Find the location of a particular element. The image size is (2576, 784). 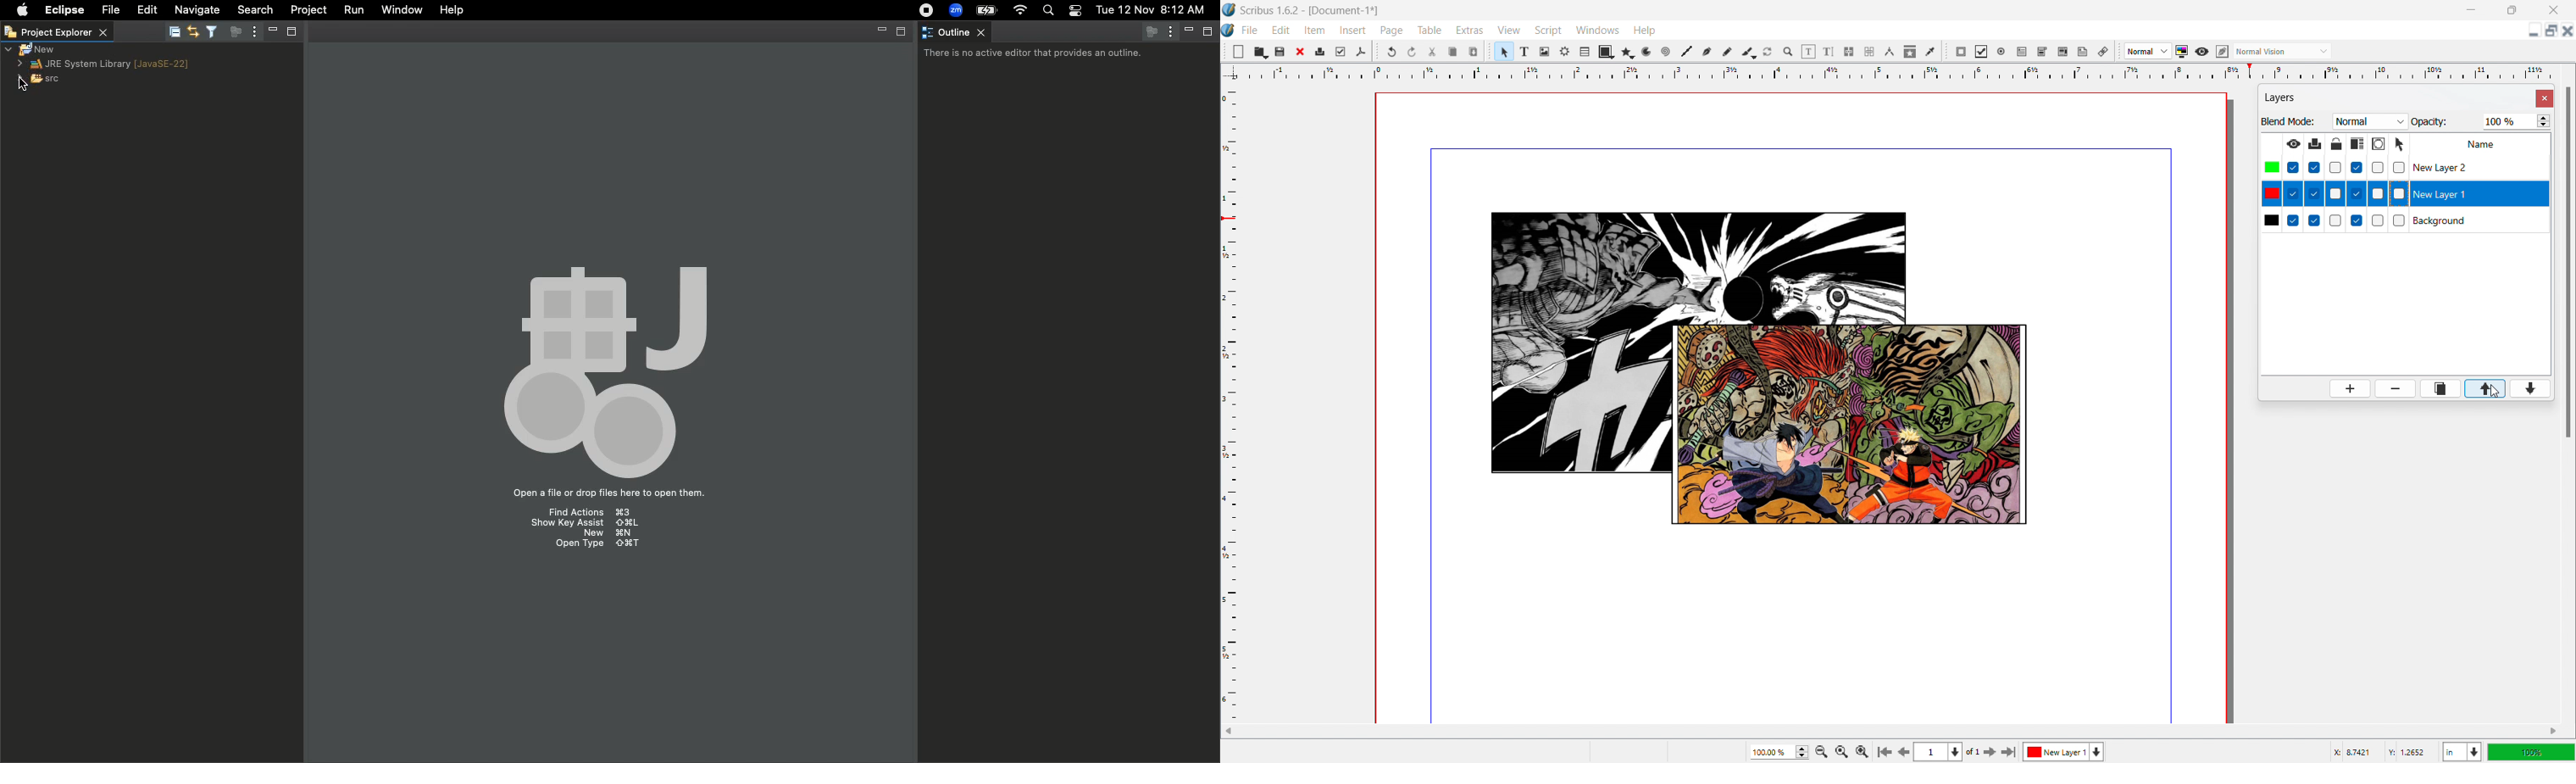

cut is located at coordinates (1431, 52).